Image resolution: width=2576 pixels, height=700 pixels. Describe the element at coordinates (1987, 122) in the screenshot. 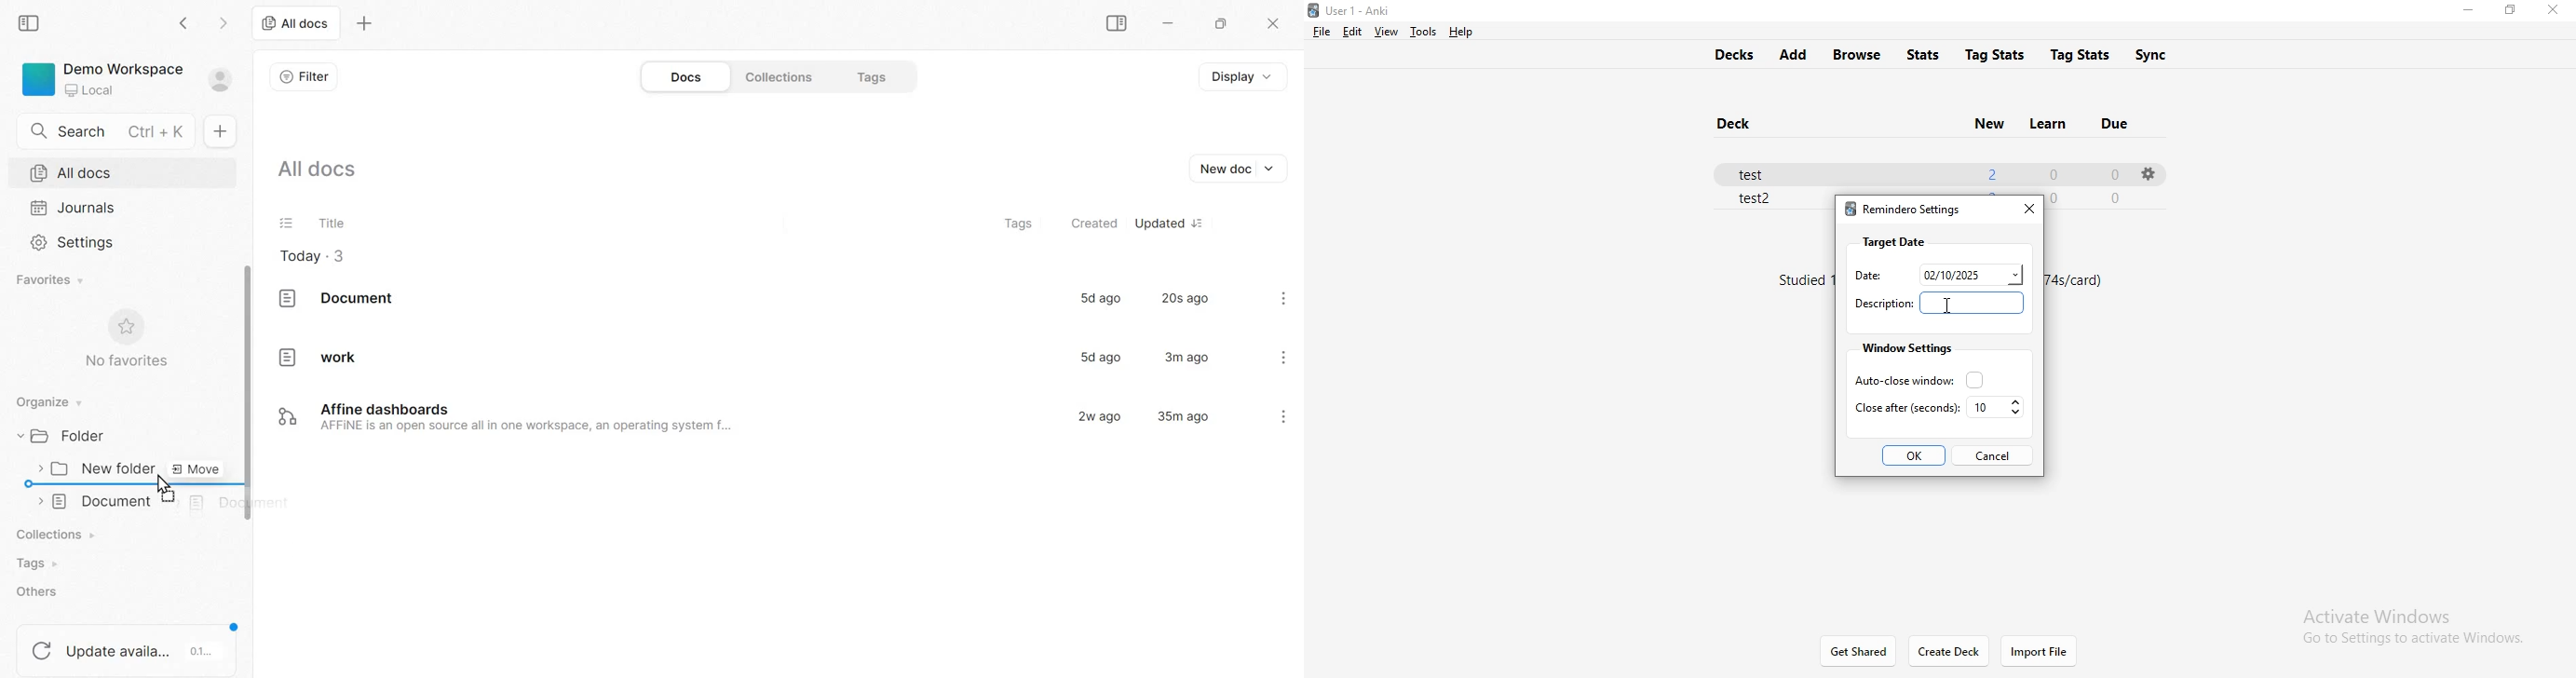

I see `new` at that location.